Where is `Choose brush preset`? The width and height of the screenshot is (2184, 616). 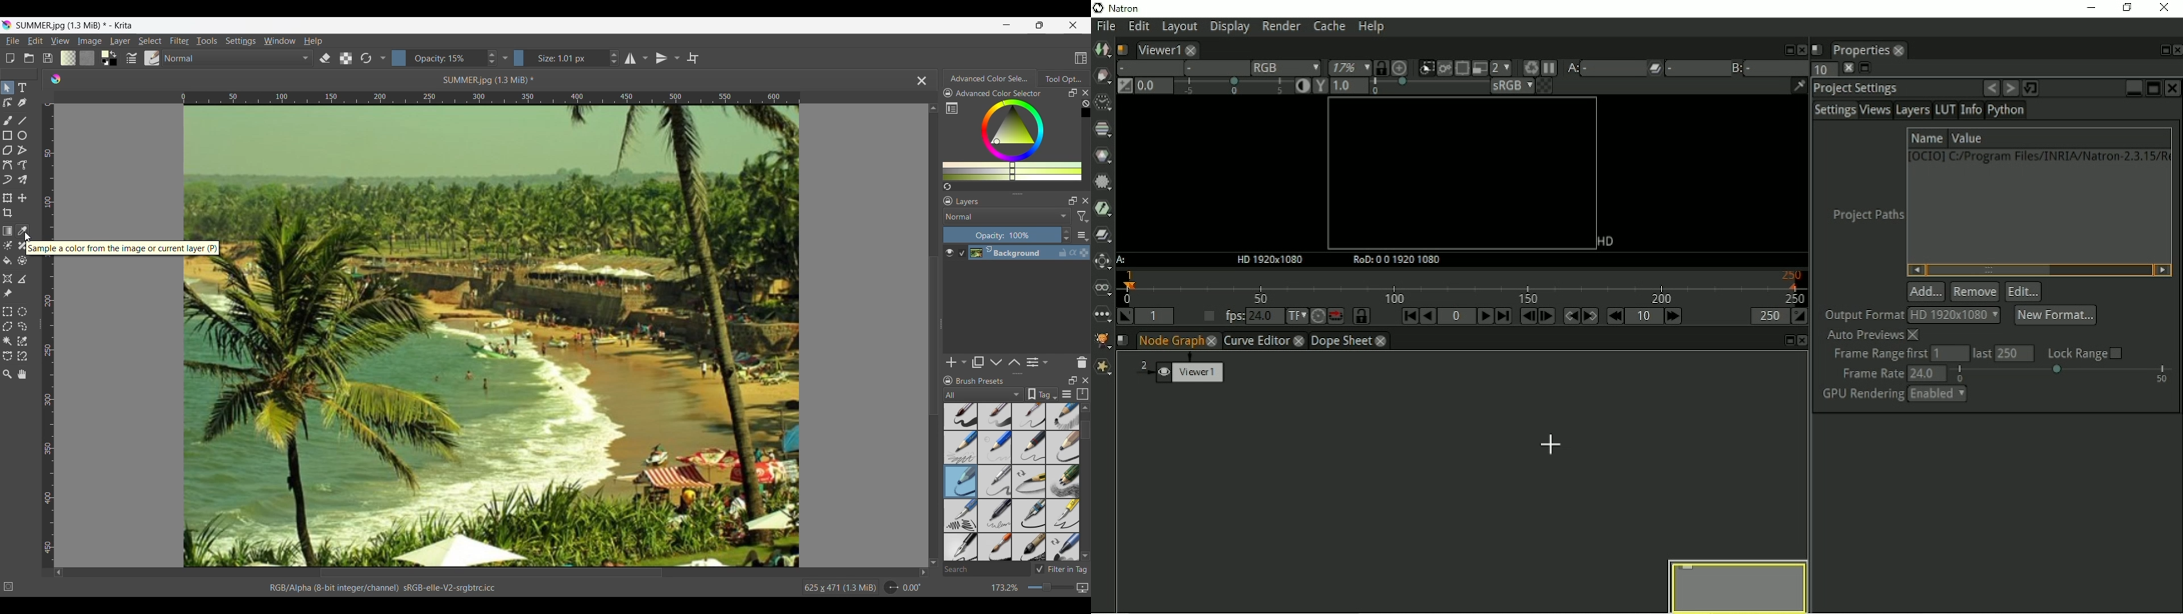
Choose brush preset is located at coordinates (152, 58).